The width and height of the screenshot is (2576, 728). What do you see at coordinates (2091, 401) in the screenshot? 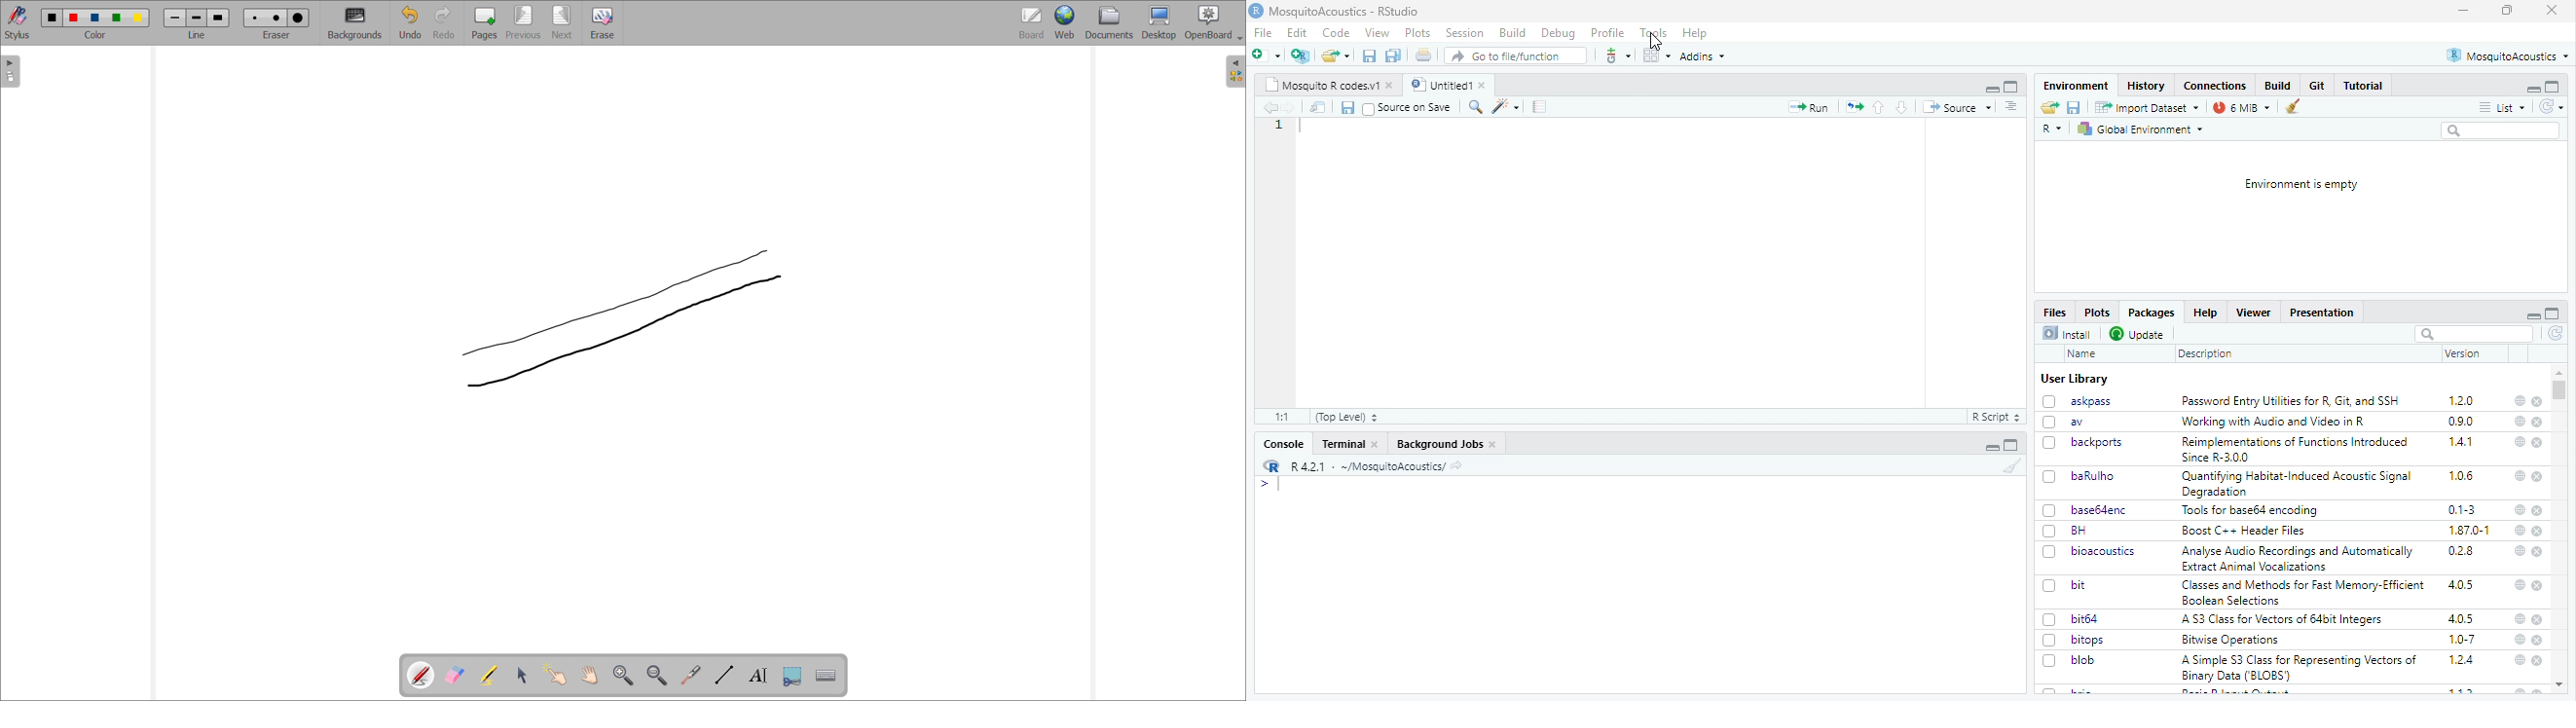
I see `askpass` at bounding box center [2091, 401].